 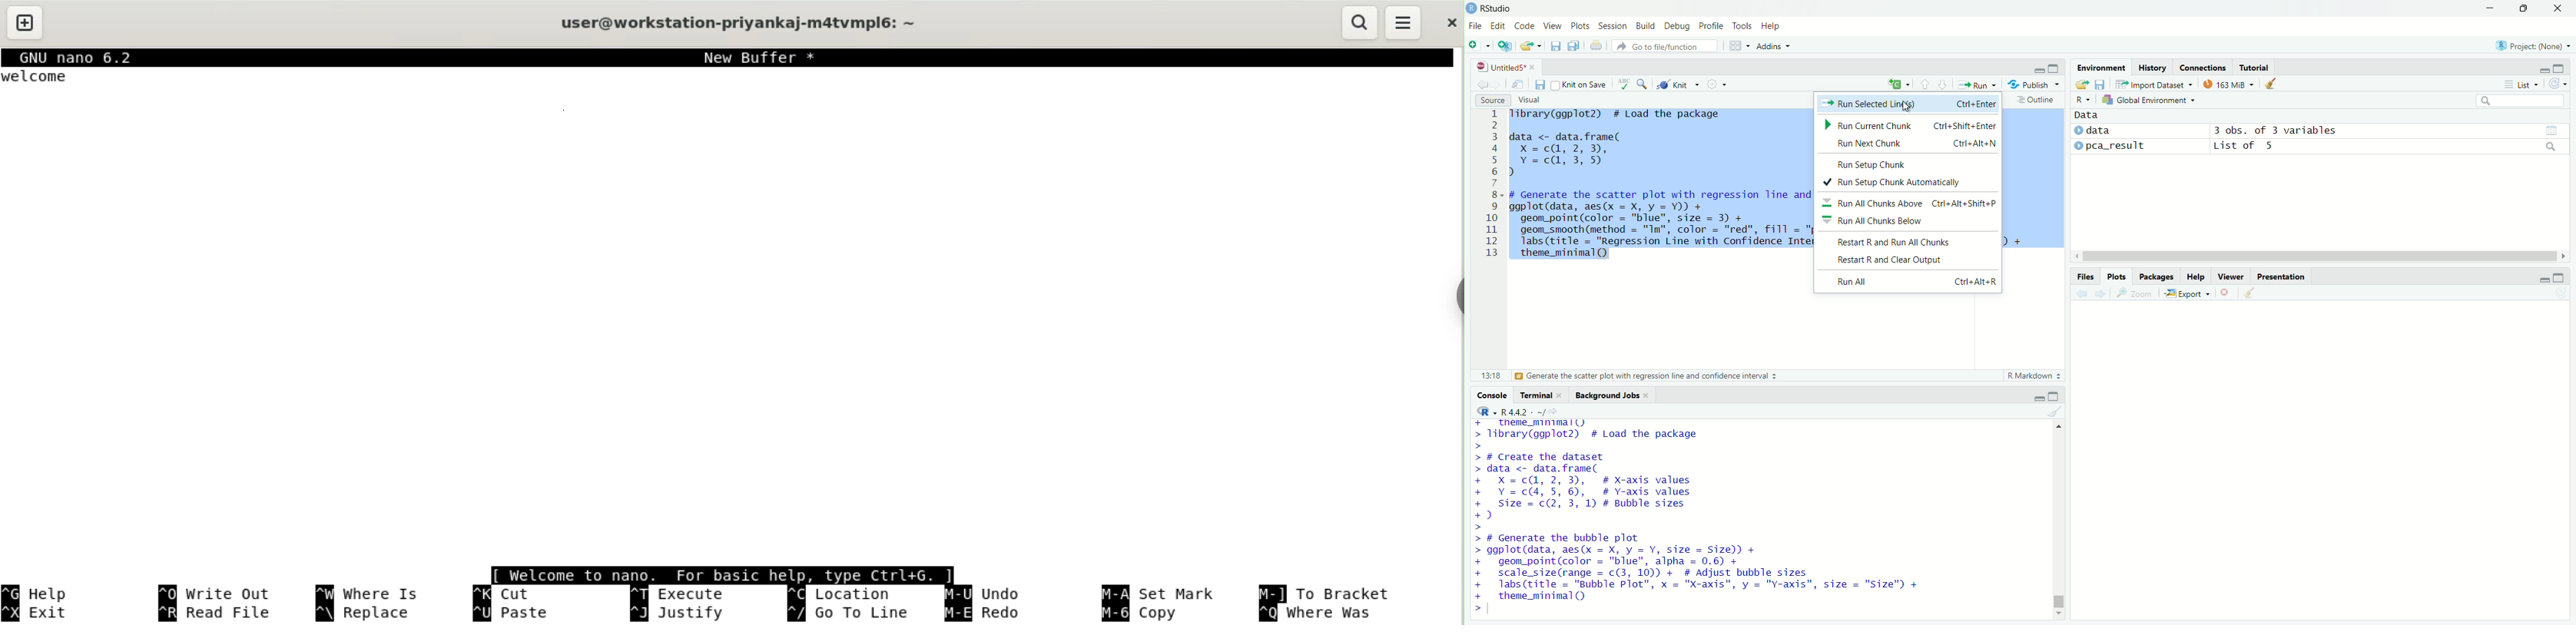 I want to click on Load workspace, so click(x=2081, y=83).